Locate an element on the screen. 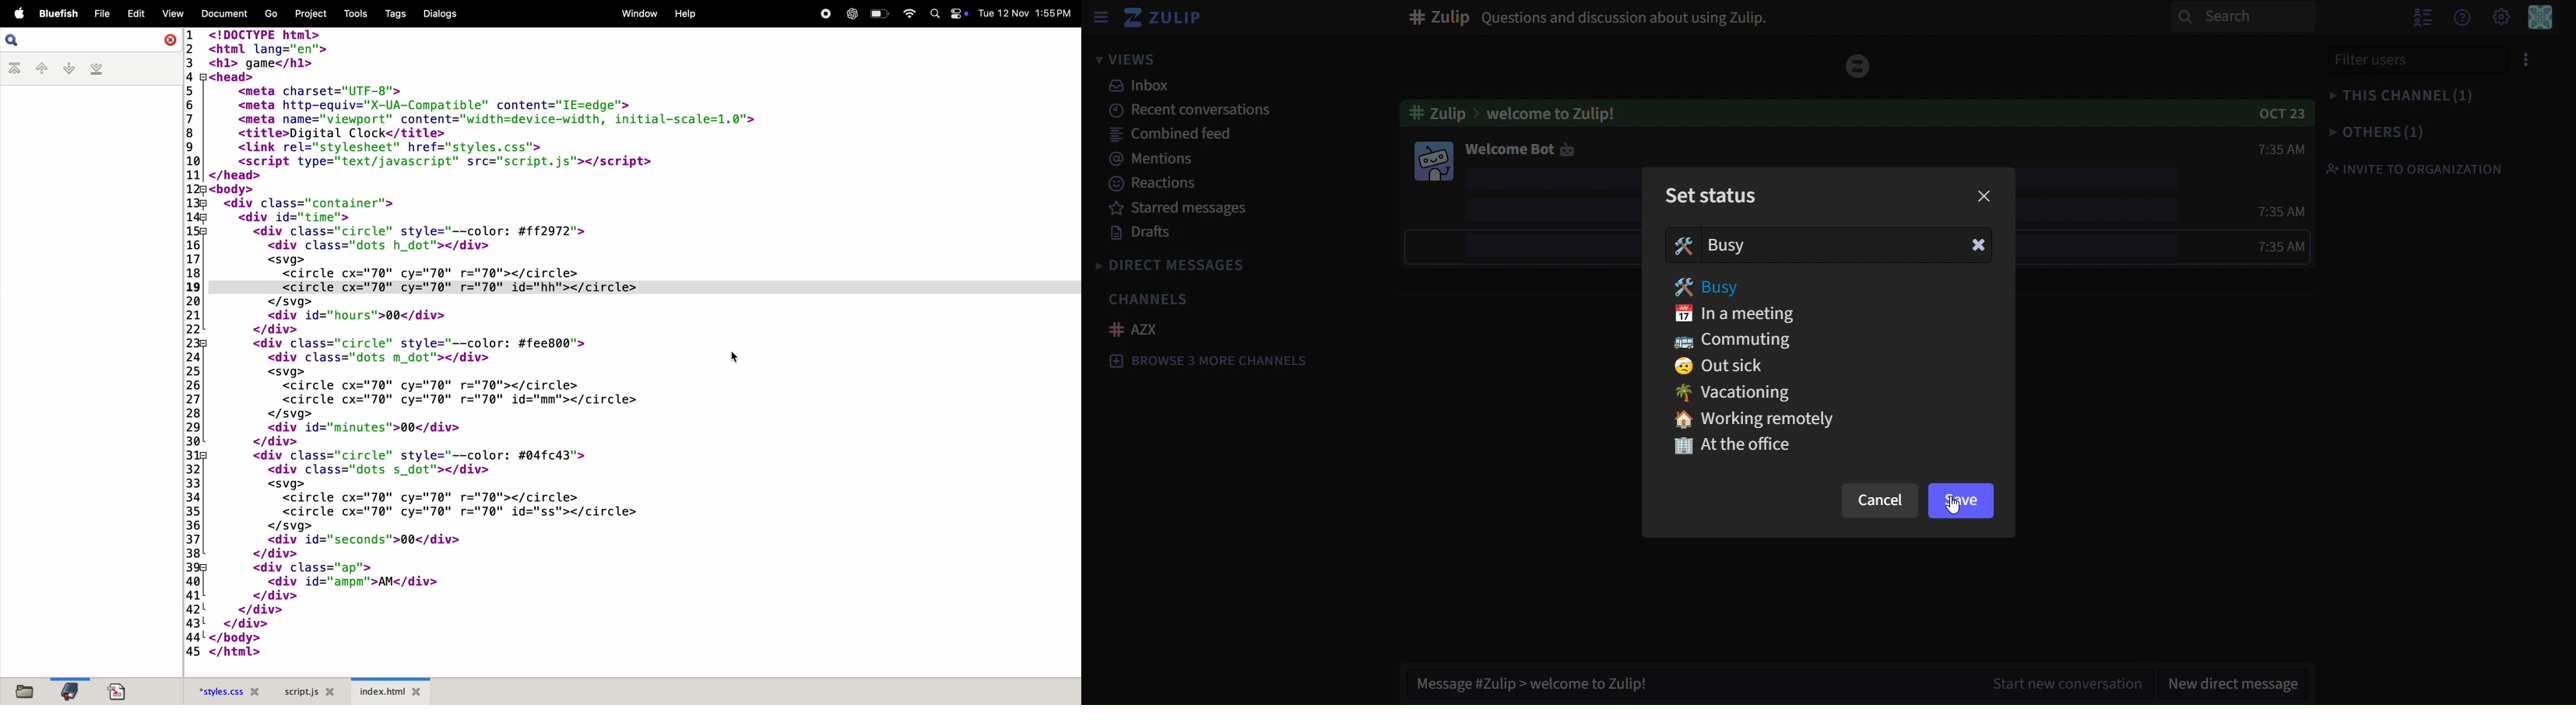 The height and width of the screenshot is (728, 2576). cancel is located at coordinates (1876, 503).